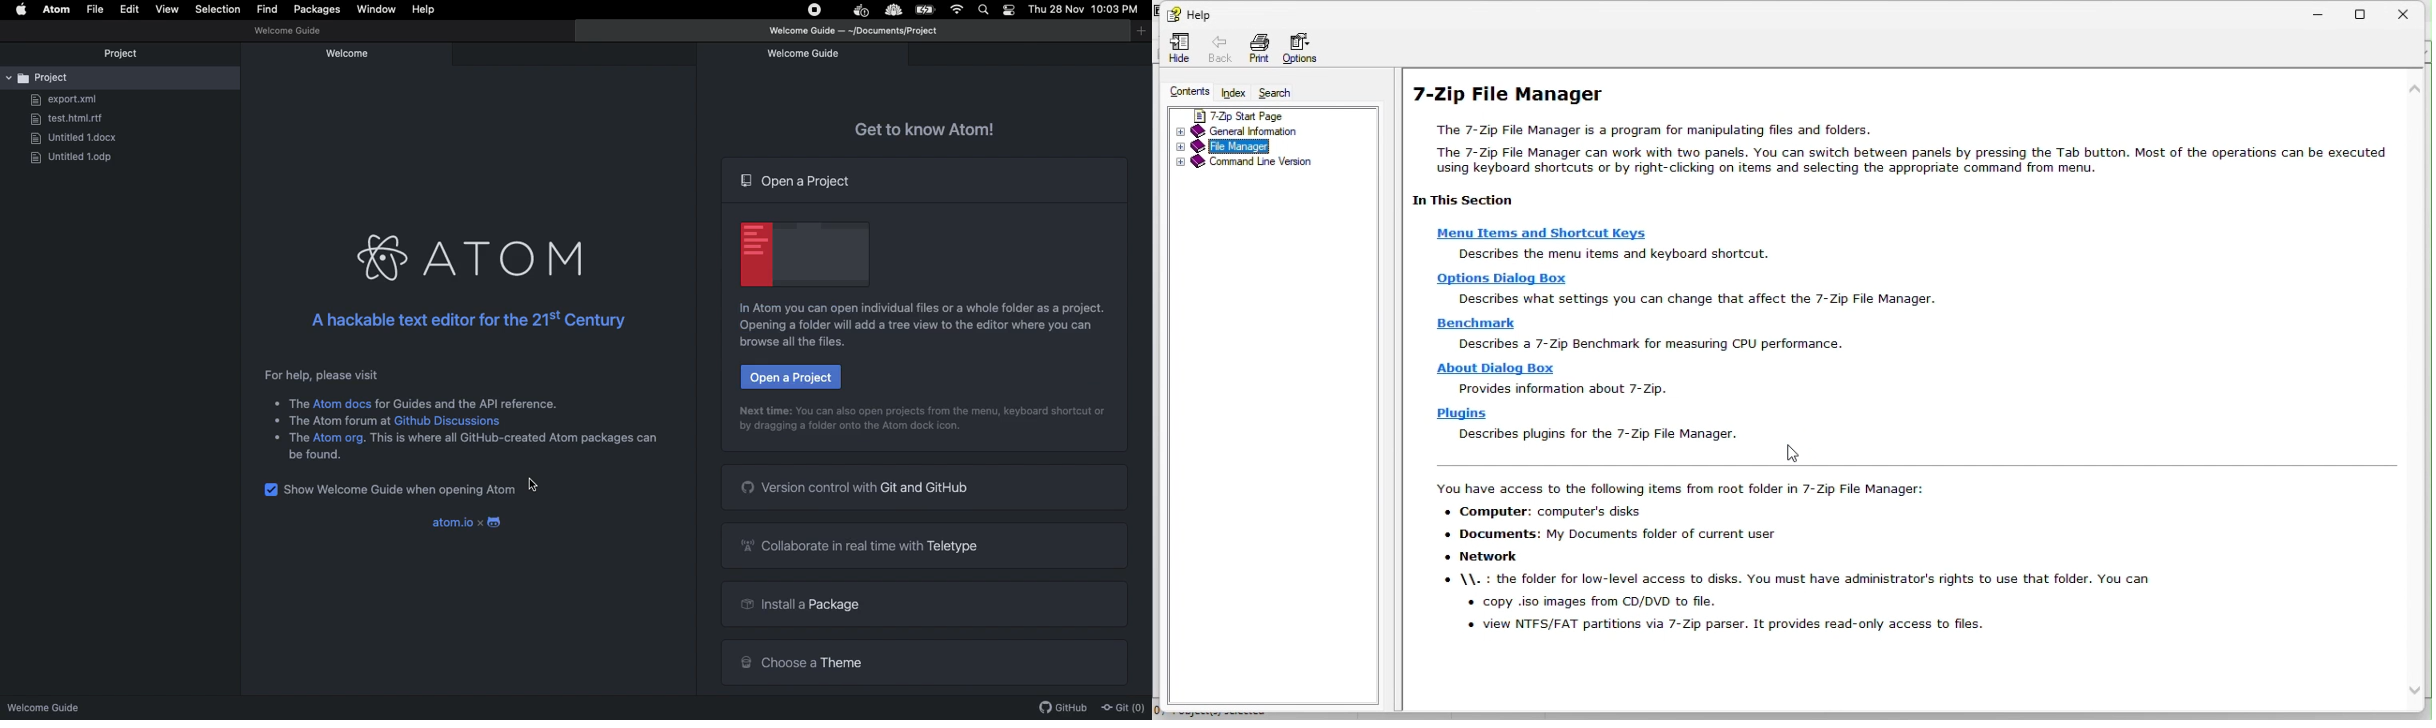  Describe the element at coordinates (2367, 14) in the screenshot. I see `Restore` at that location.